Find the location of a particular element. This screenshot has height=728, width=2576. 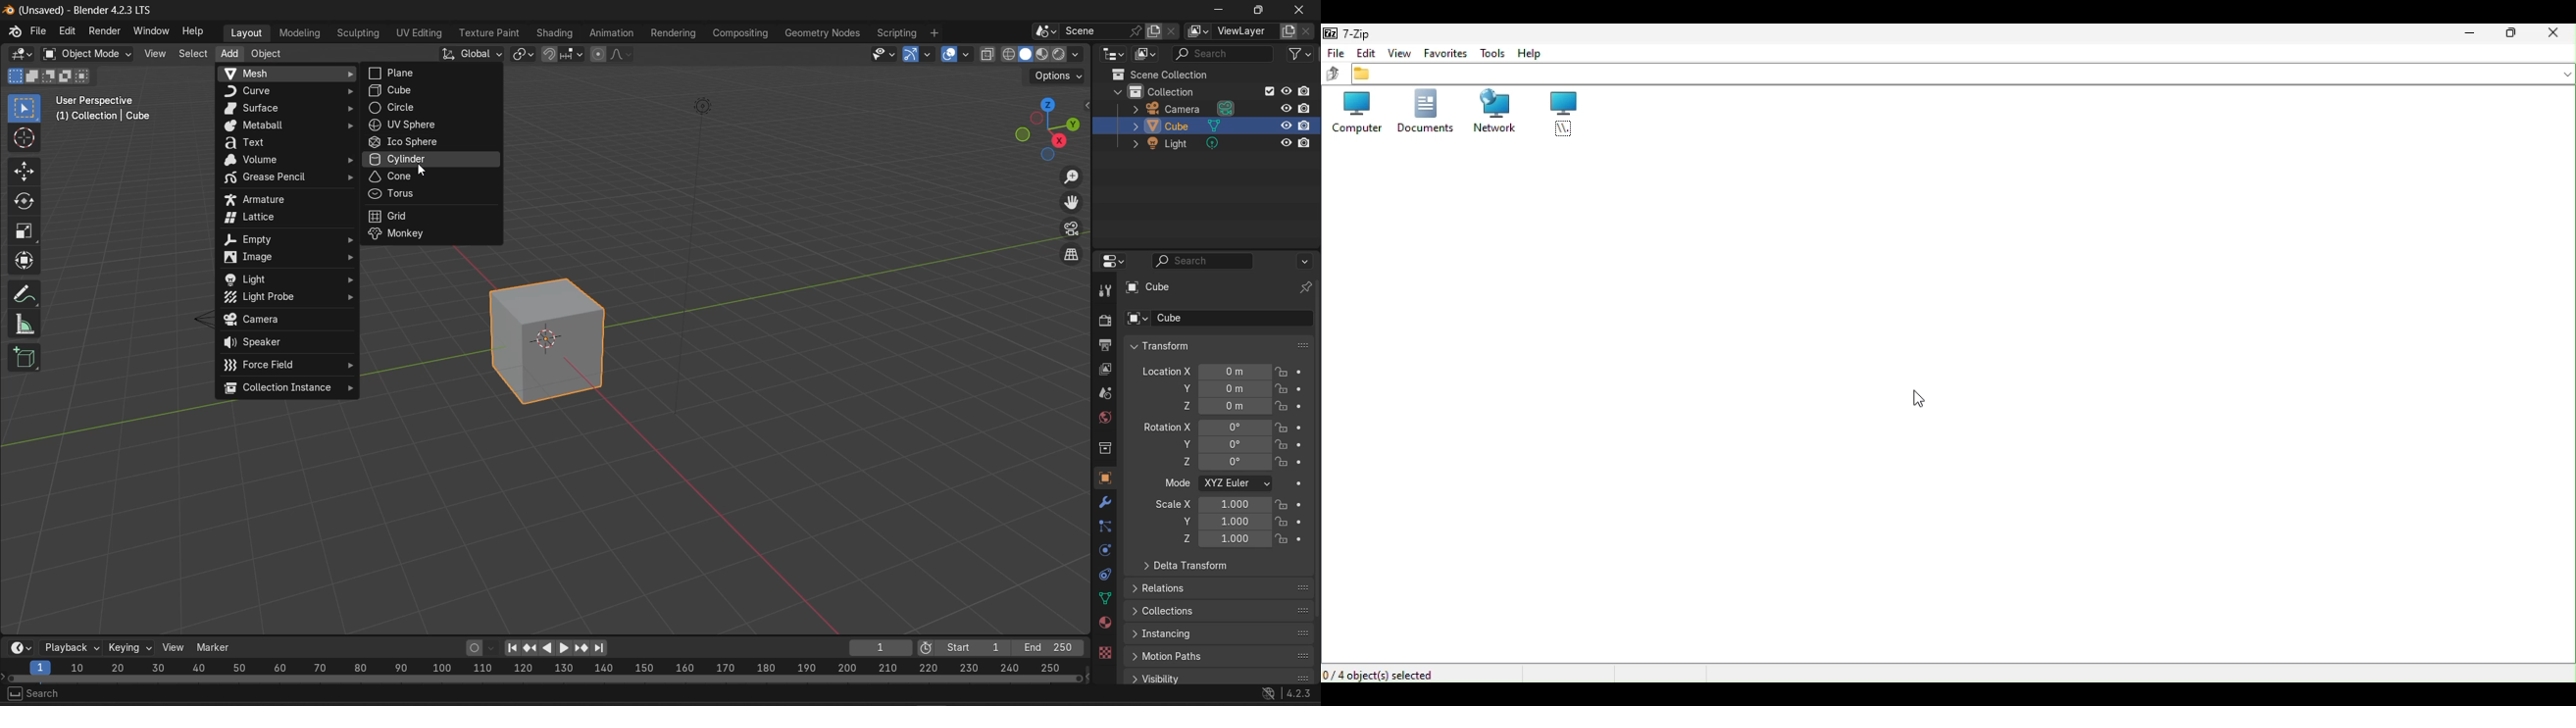

view layer is located at coordinates (1105, 369).